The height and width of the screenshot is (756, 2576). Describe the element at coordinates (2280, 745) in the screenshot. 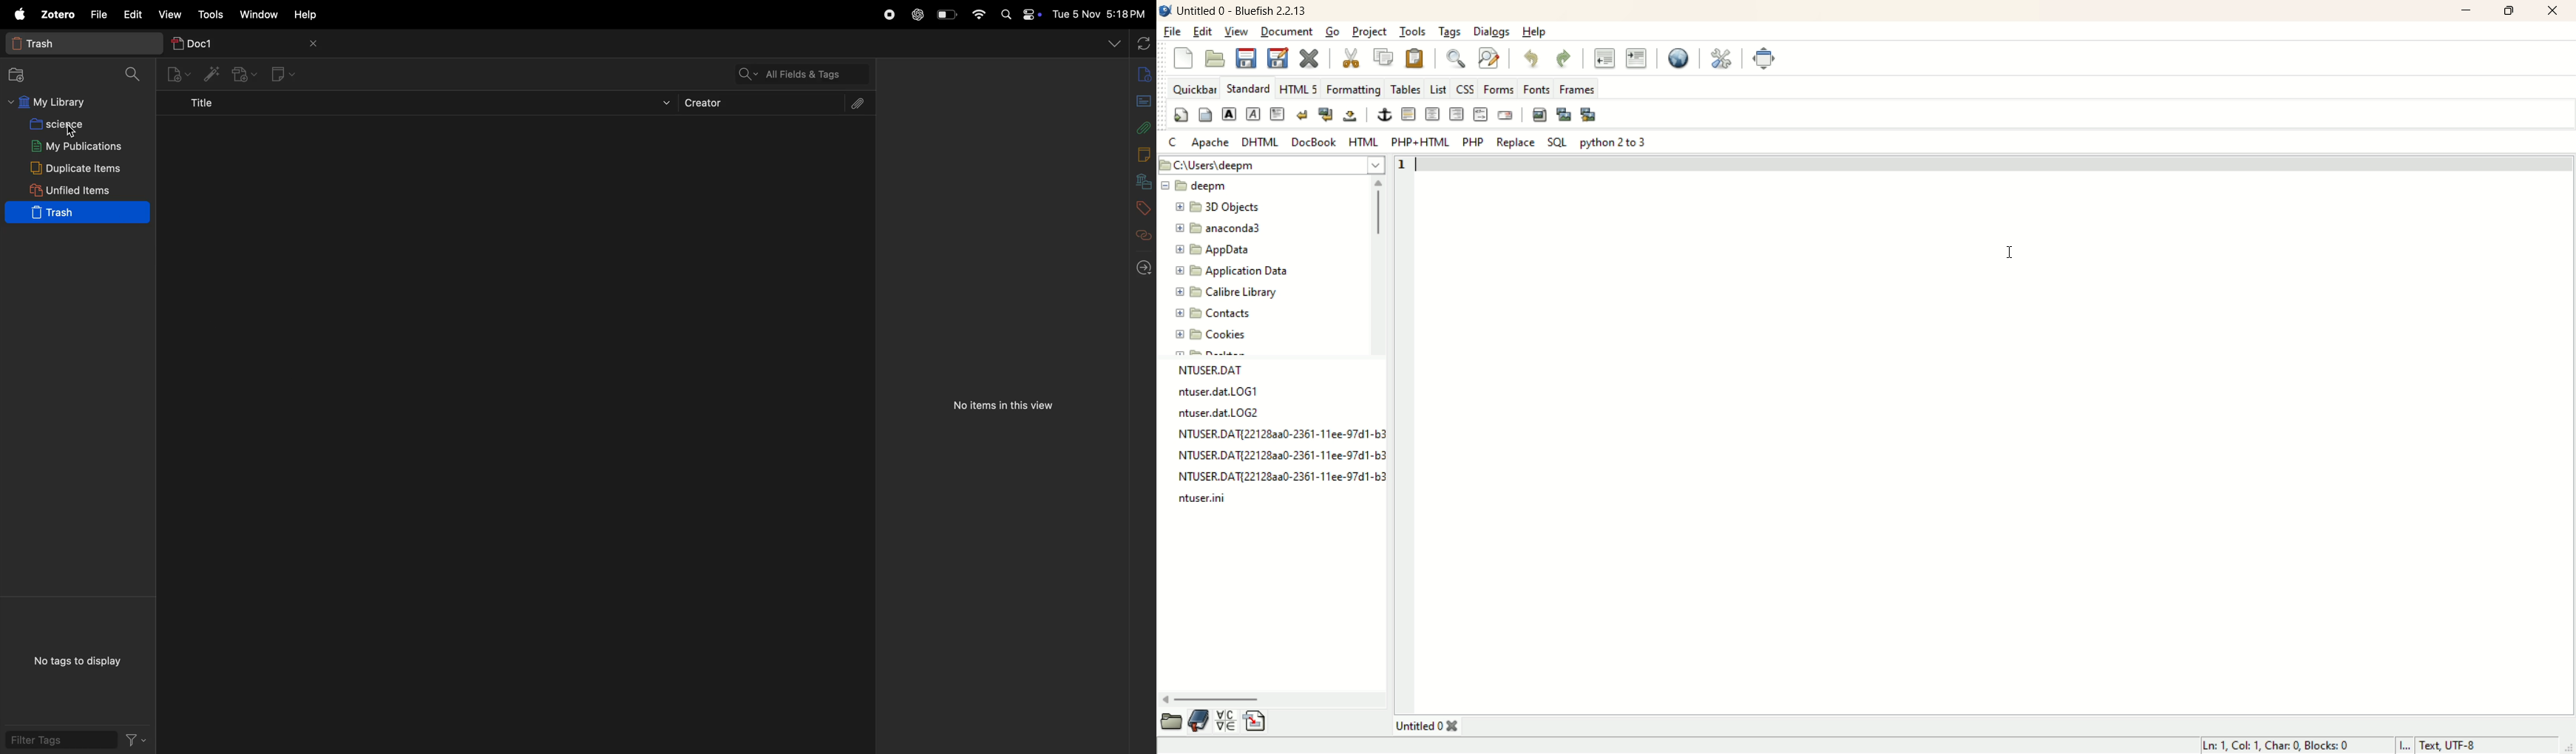

I see `lin, col, char, blocks` at that location.